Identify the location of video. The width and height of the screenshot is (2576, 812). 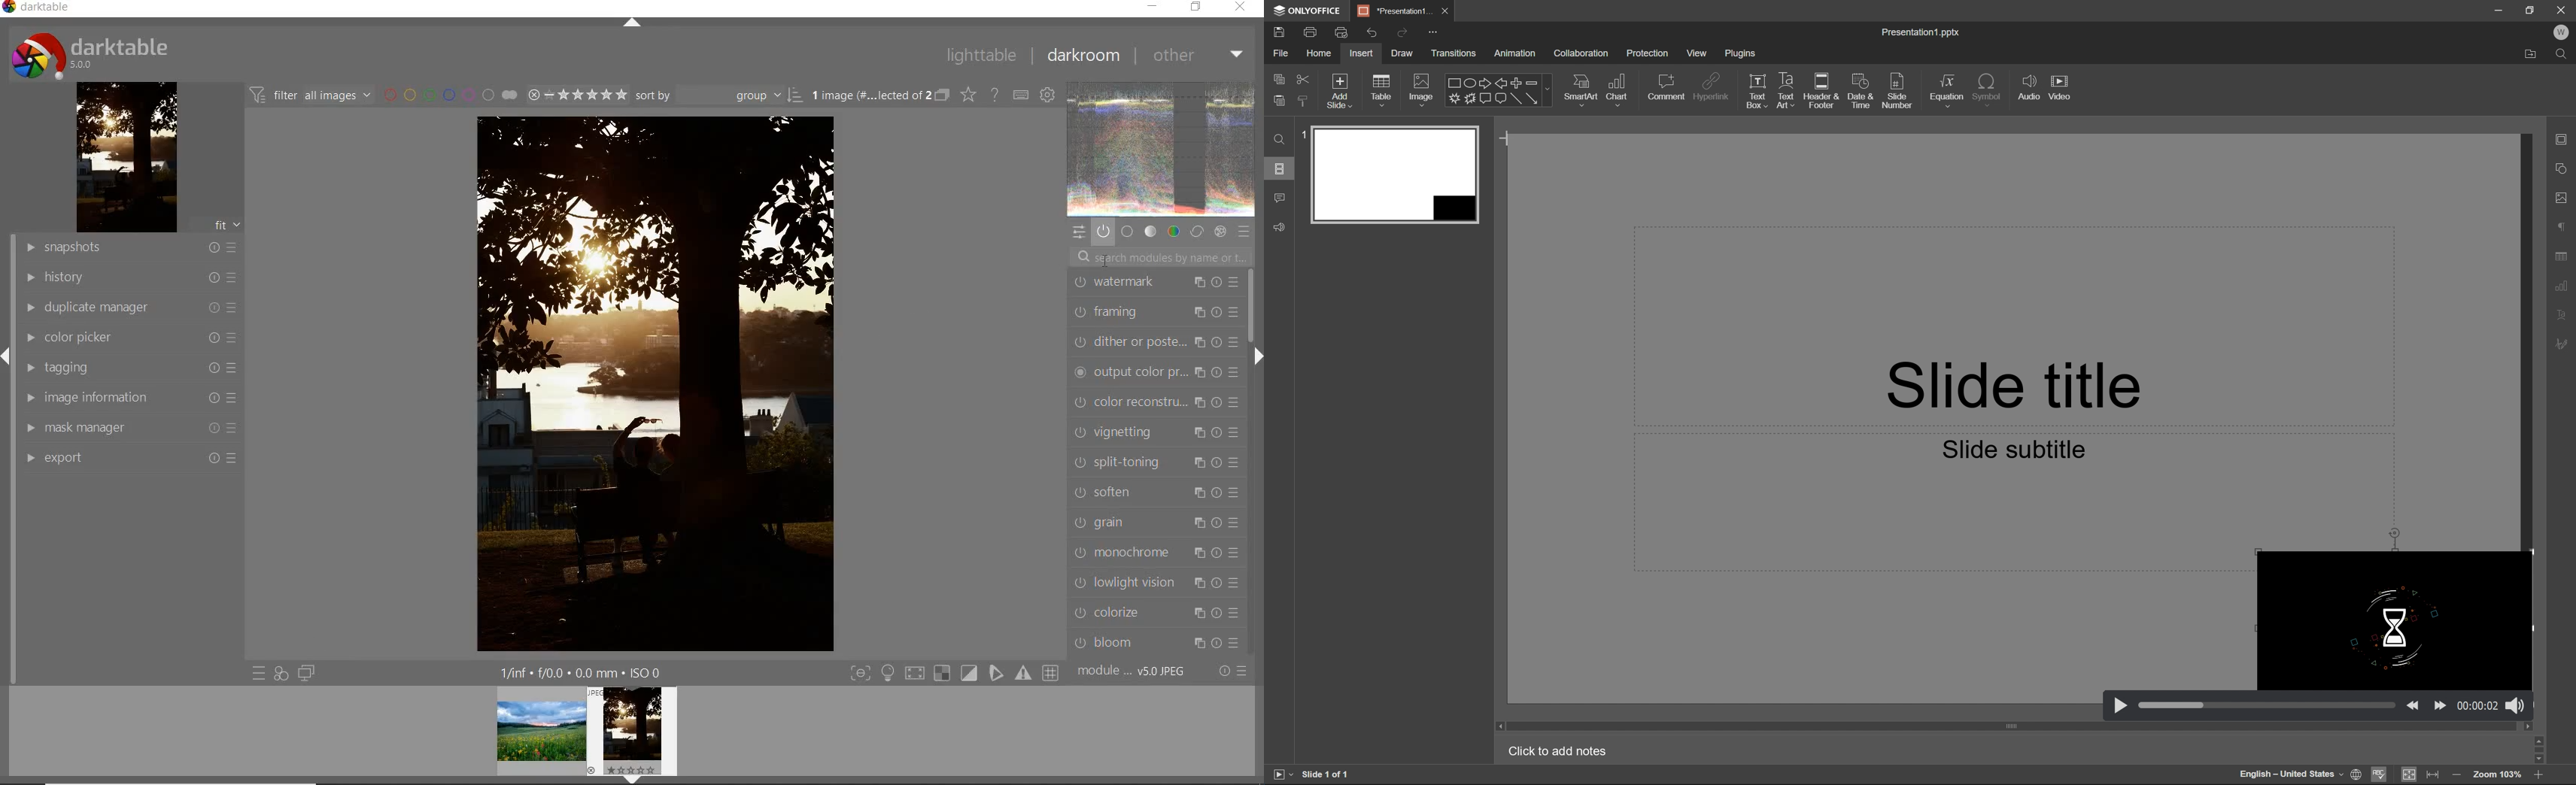
(2392, 621).